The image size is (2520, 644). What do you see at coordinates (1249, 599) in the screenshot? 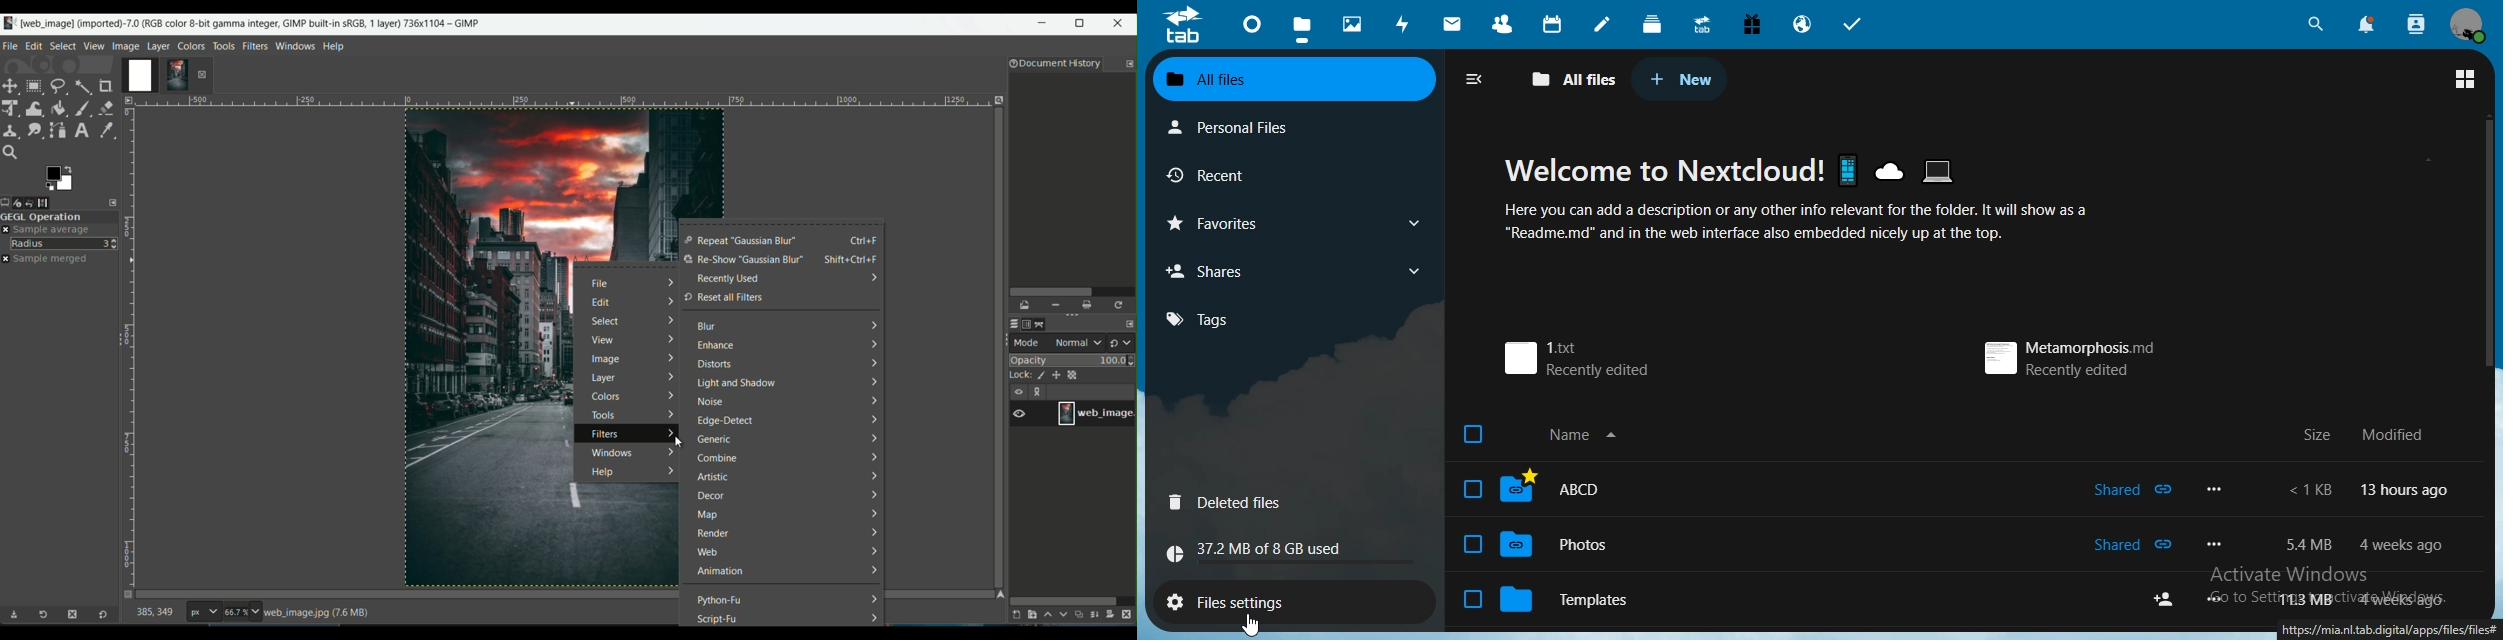
I see `files settings` at bounding box center [1249, 599].